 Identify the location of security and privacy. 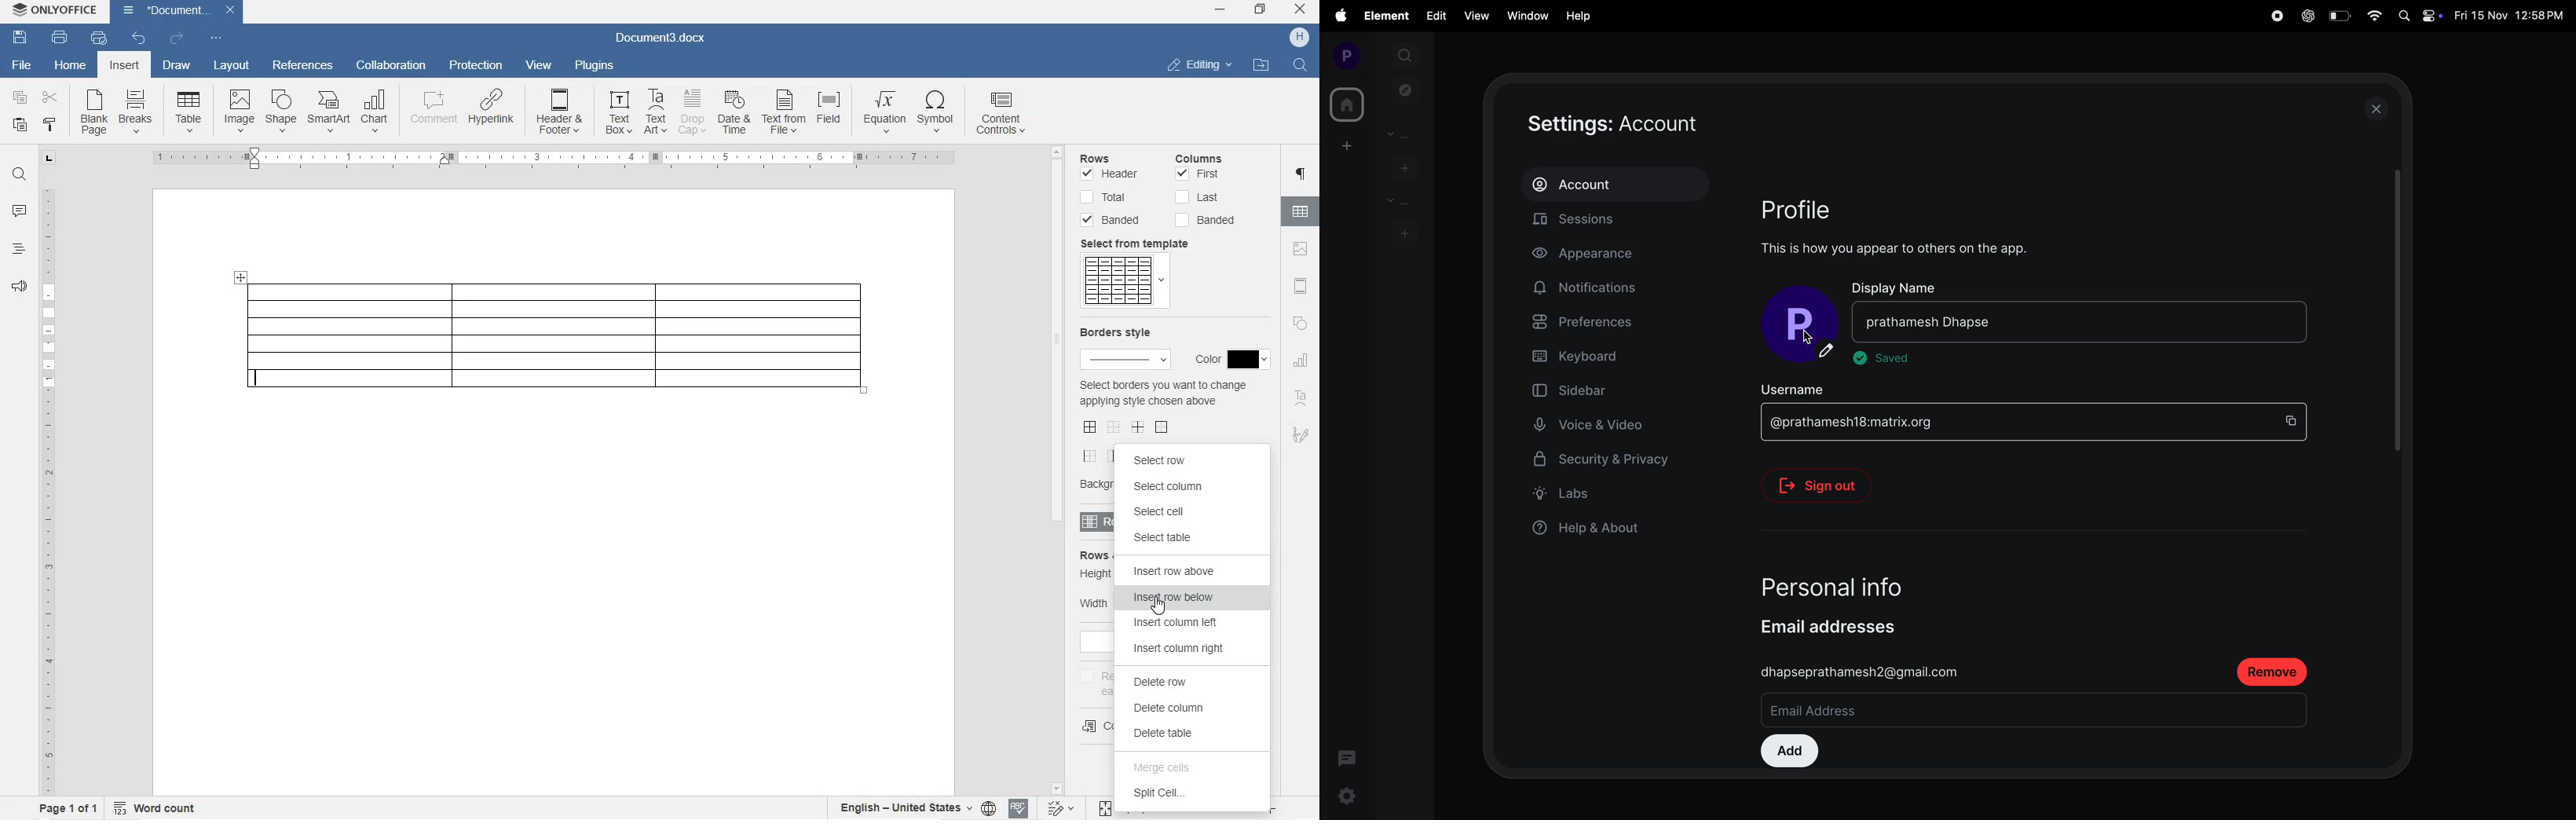
(1602, 463).